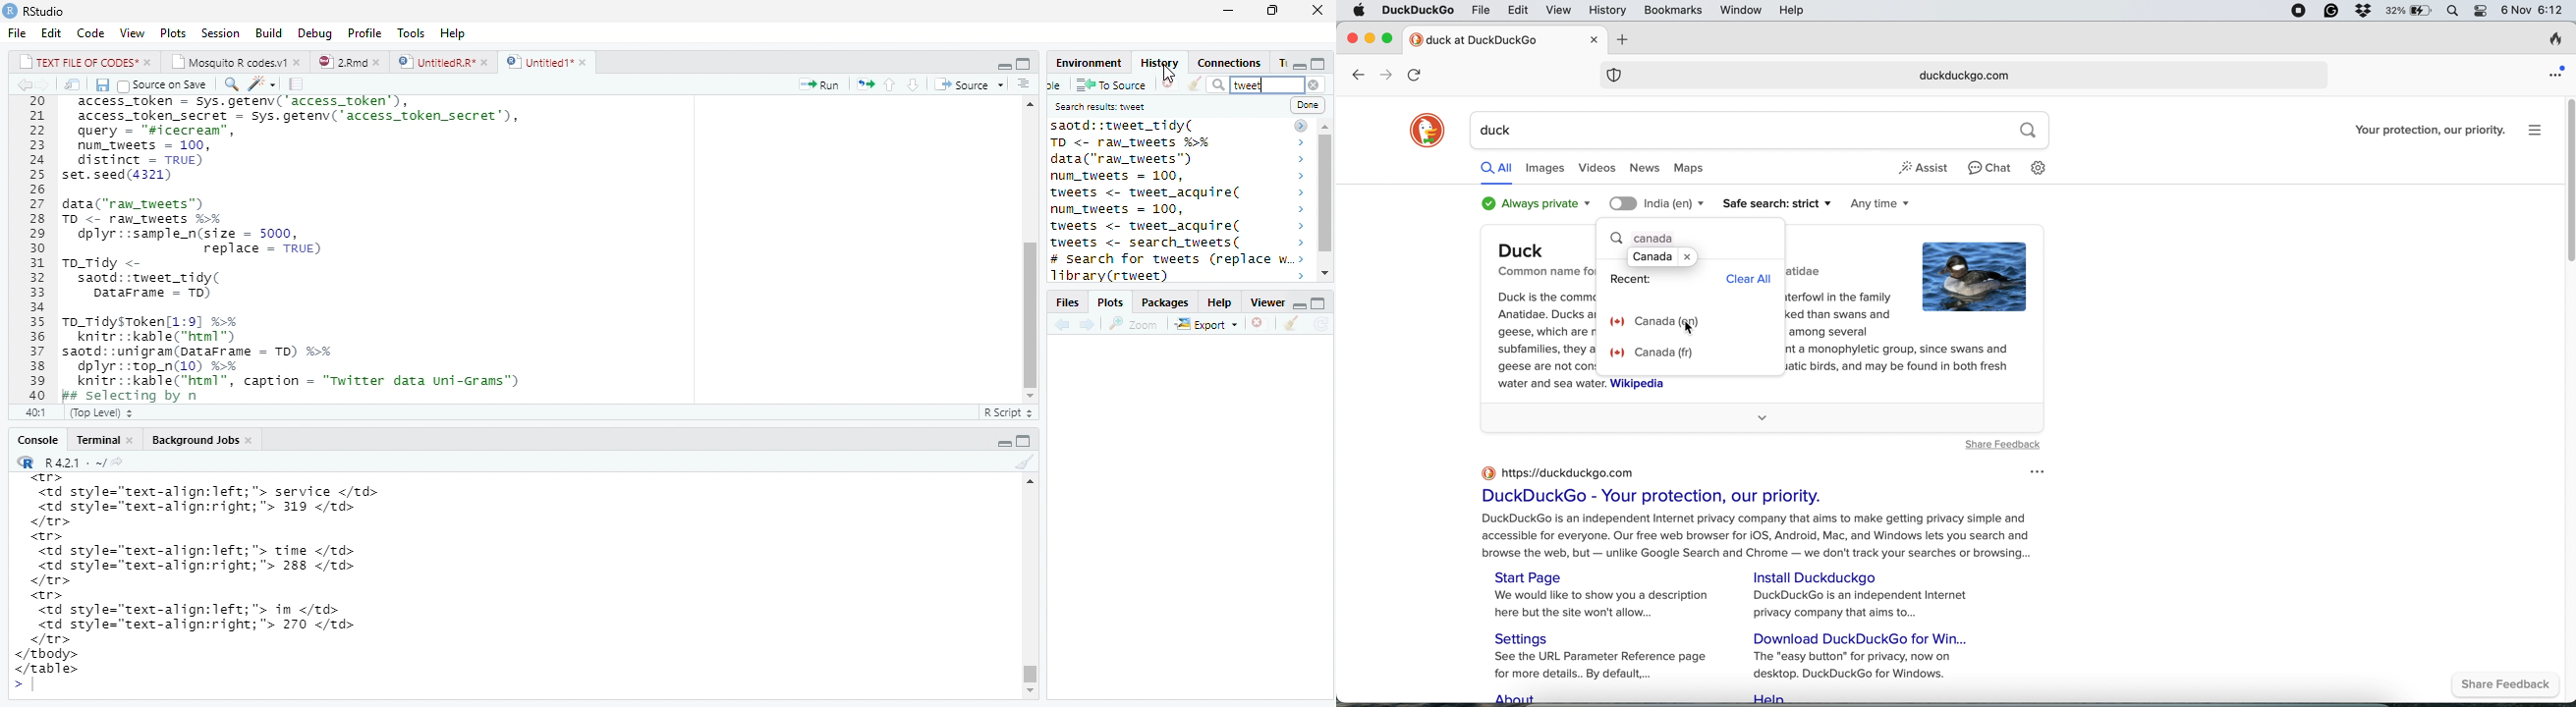 The width and height of the screenshot is (2576, 728). I want to click on duck, so click(1736, 131).